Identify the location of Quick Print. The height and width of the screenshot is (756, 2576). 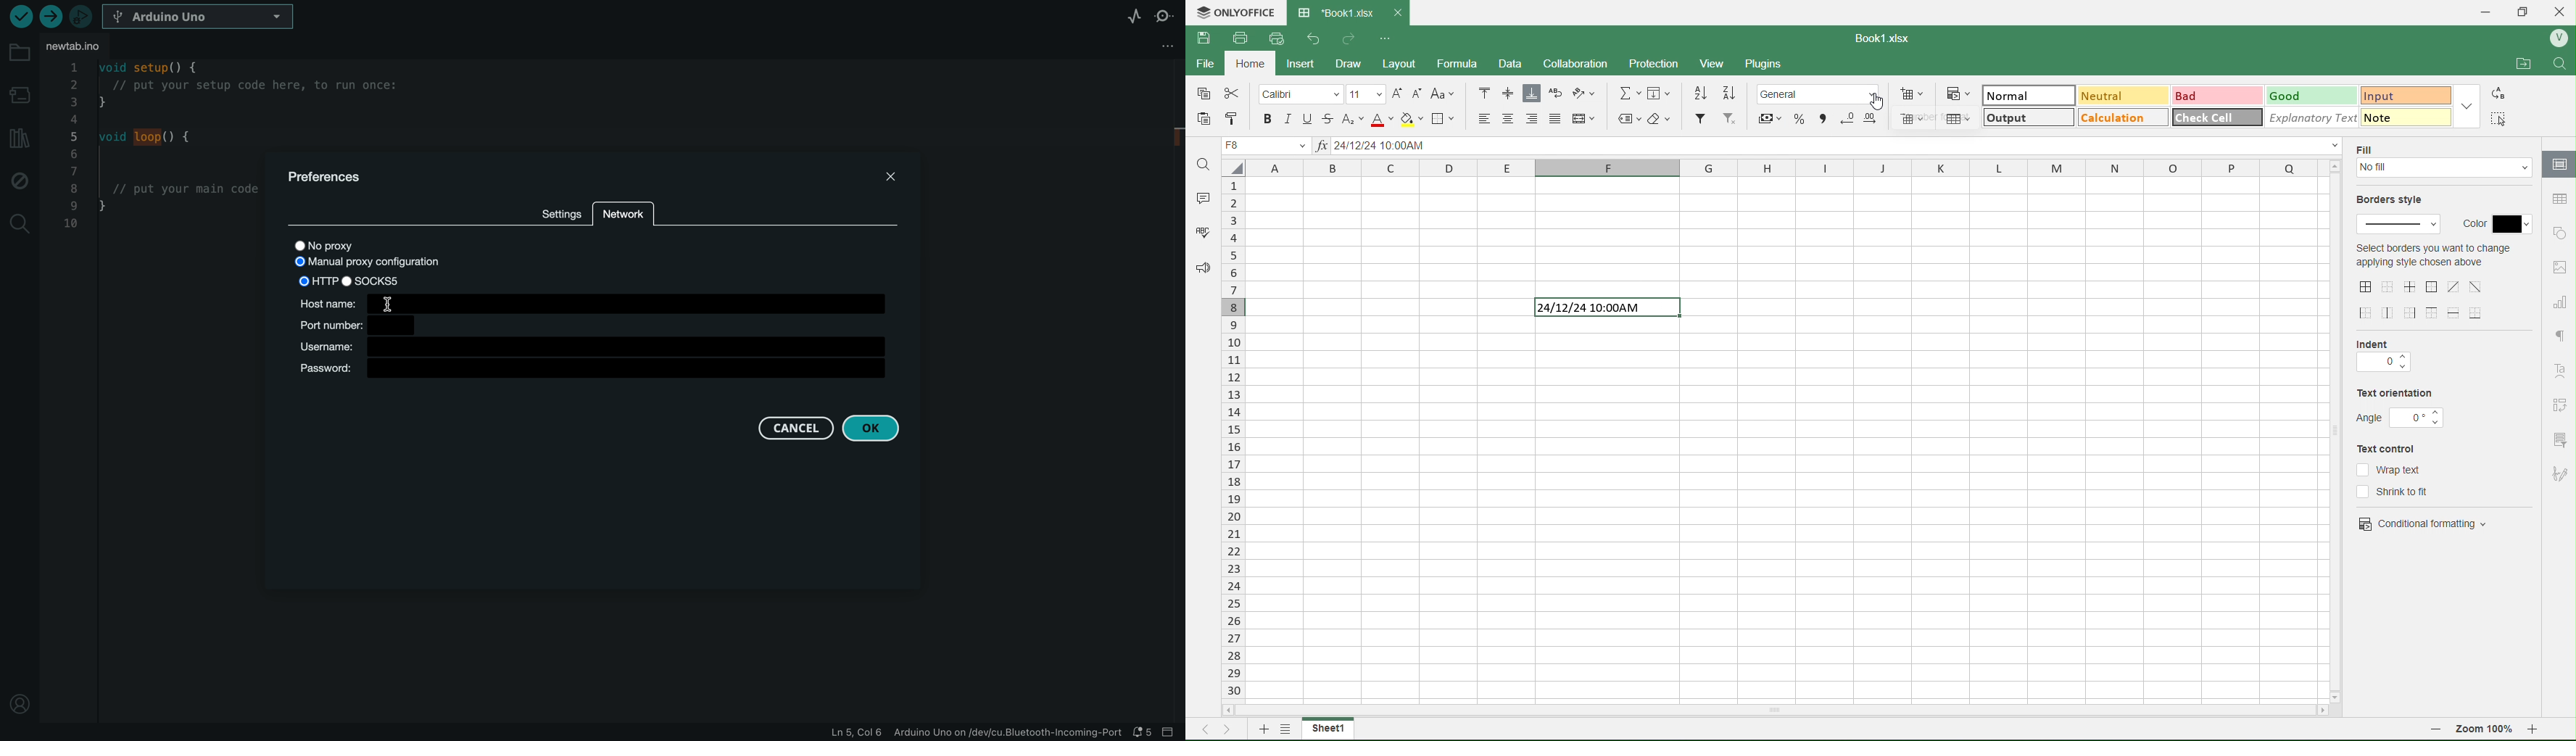
(1275, 39).